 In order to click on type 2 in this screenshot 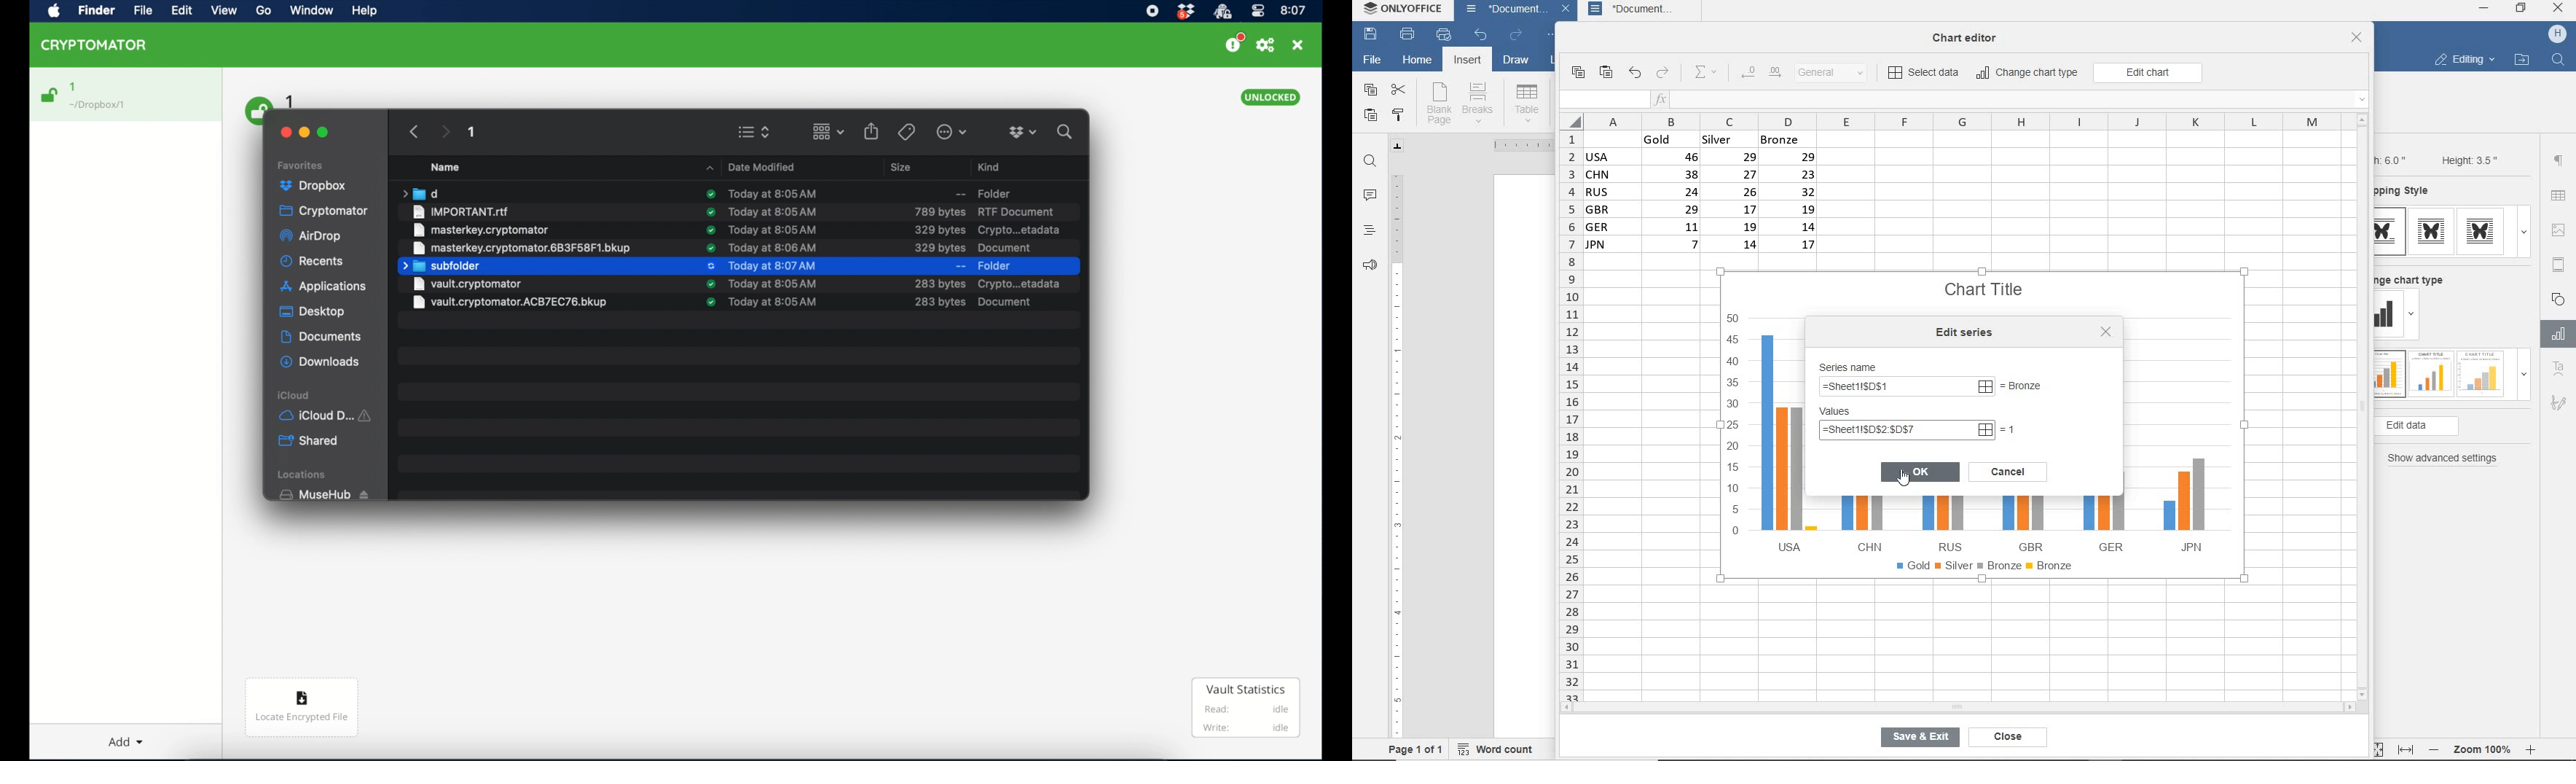, I will do `click(2431, 231)`.